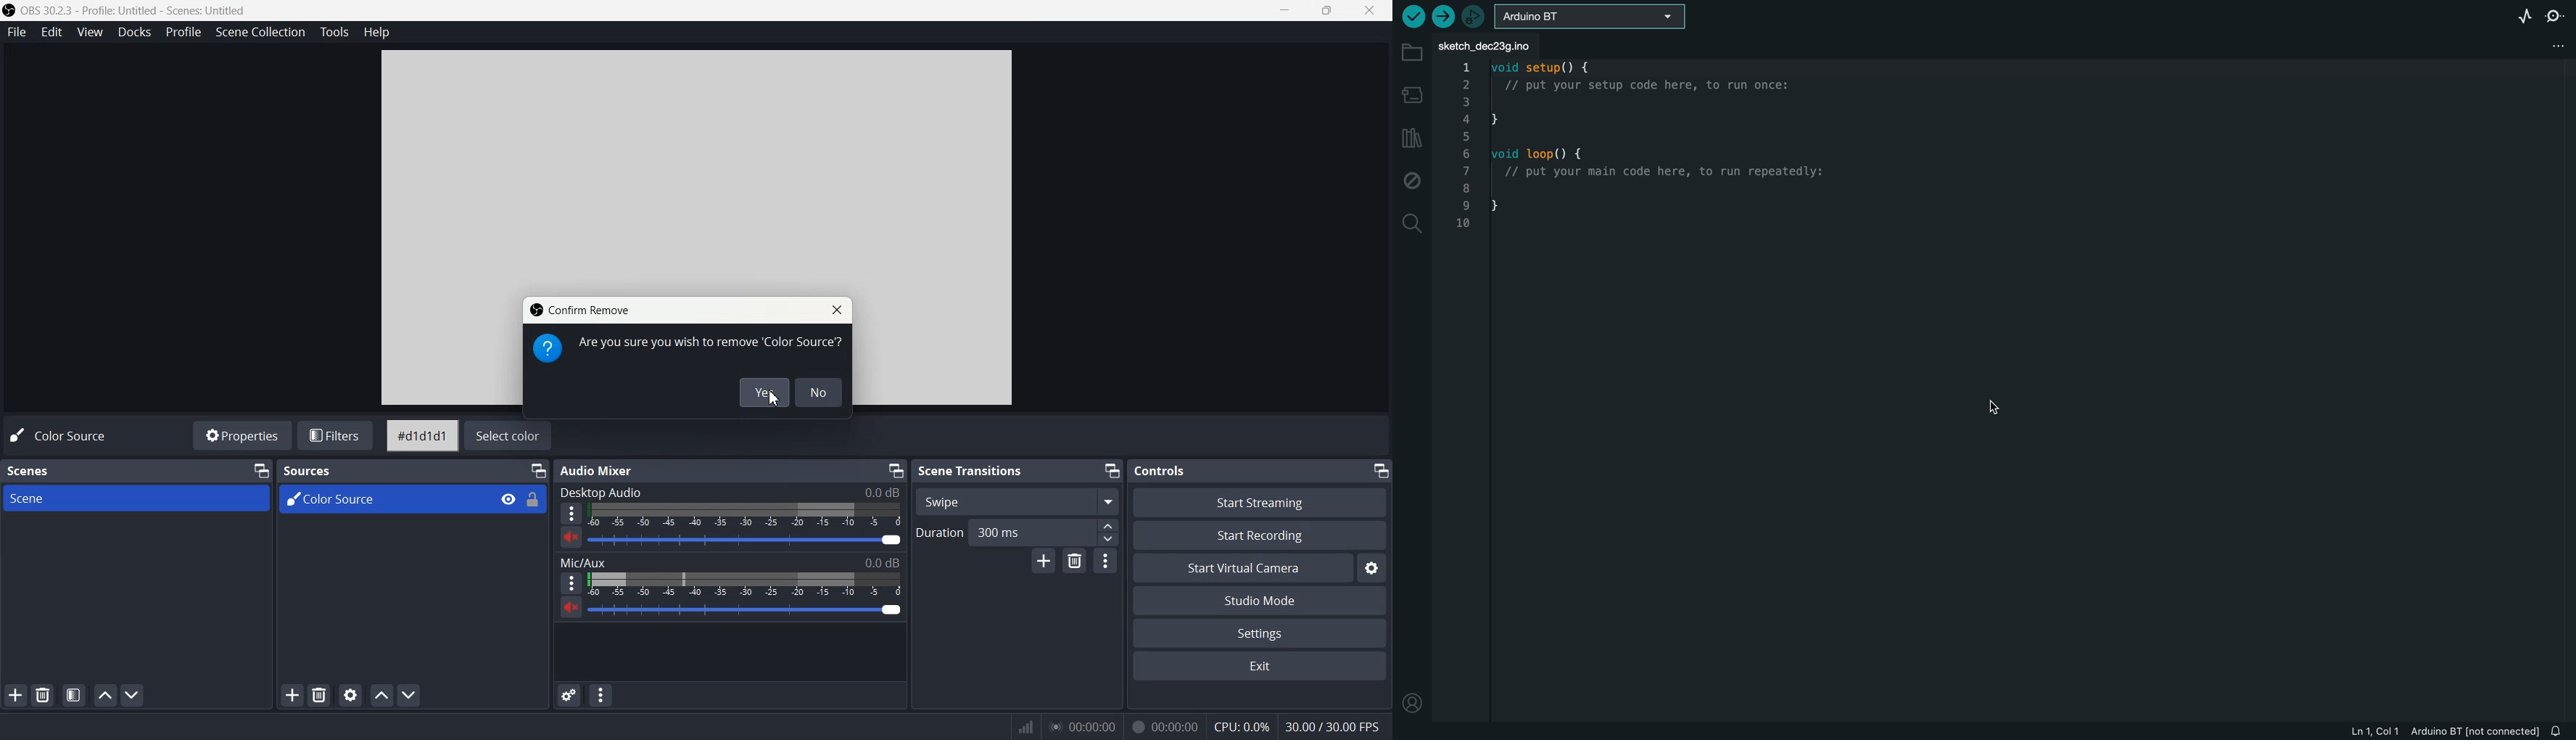  What do you see at coordinates (239, 435) in the screenshot?
I see `Properties` at bounding box center [239, 435].